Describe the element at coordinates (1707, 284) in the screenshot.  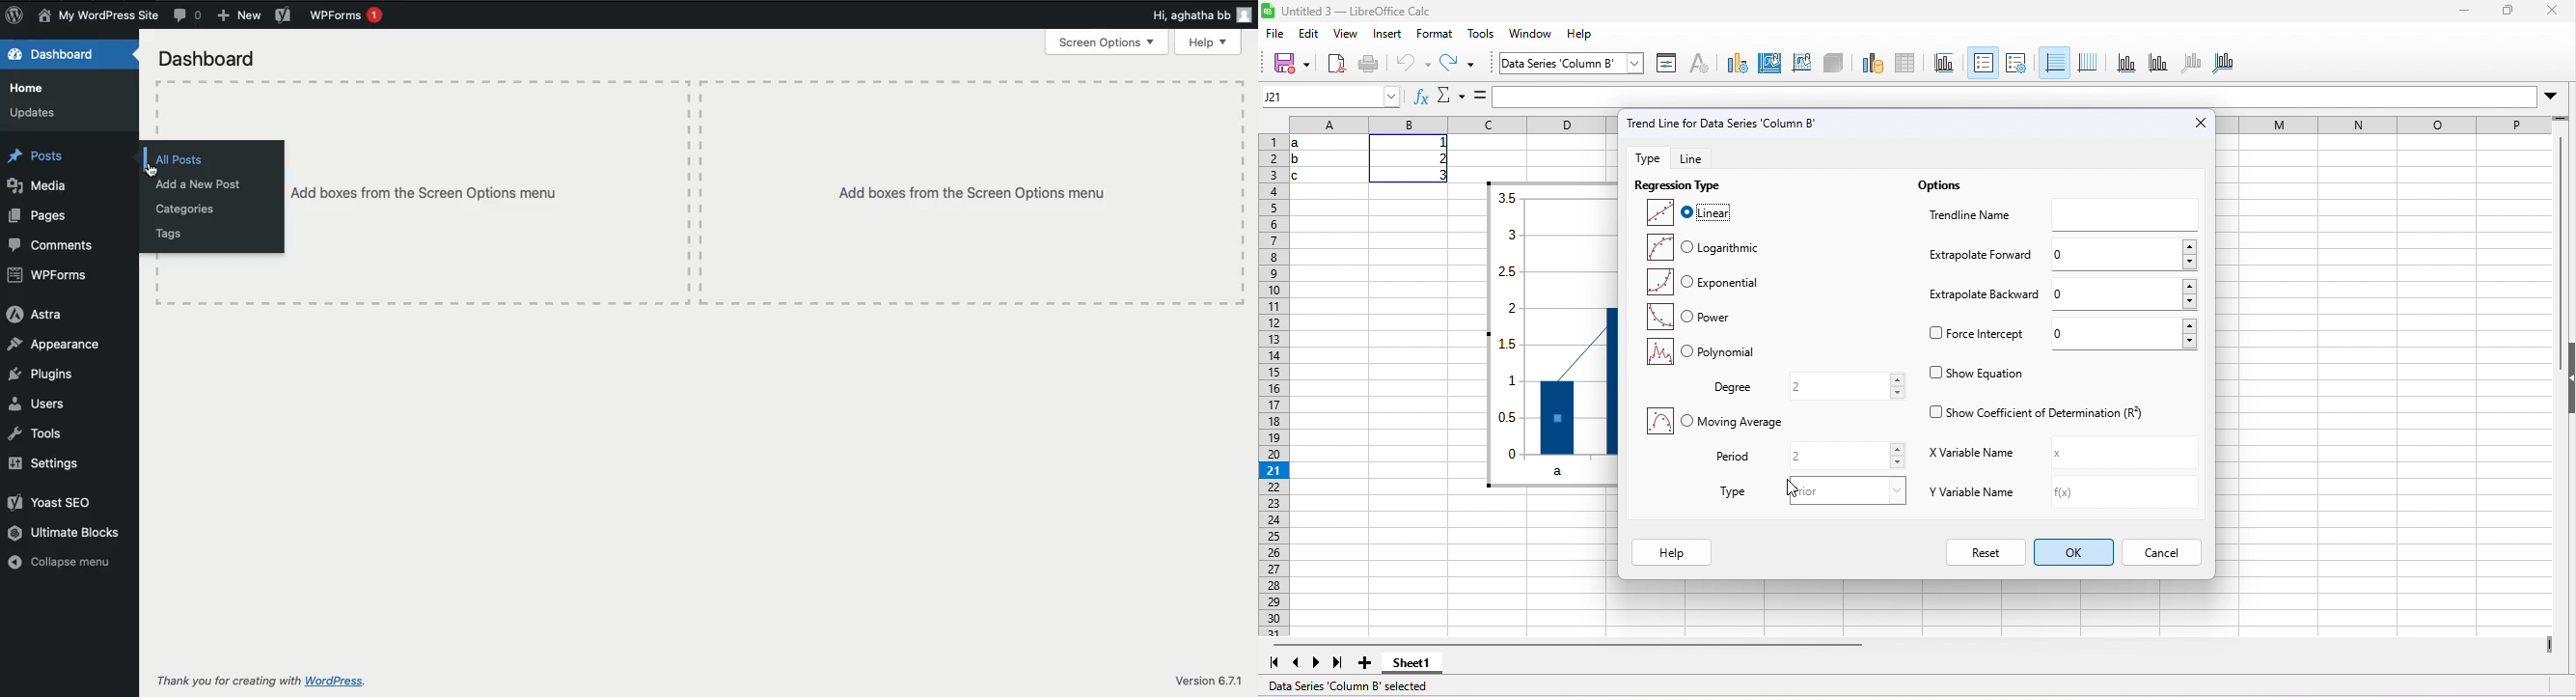
I see `exponential` at that location.